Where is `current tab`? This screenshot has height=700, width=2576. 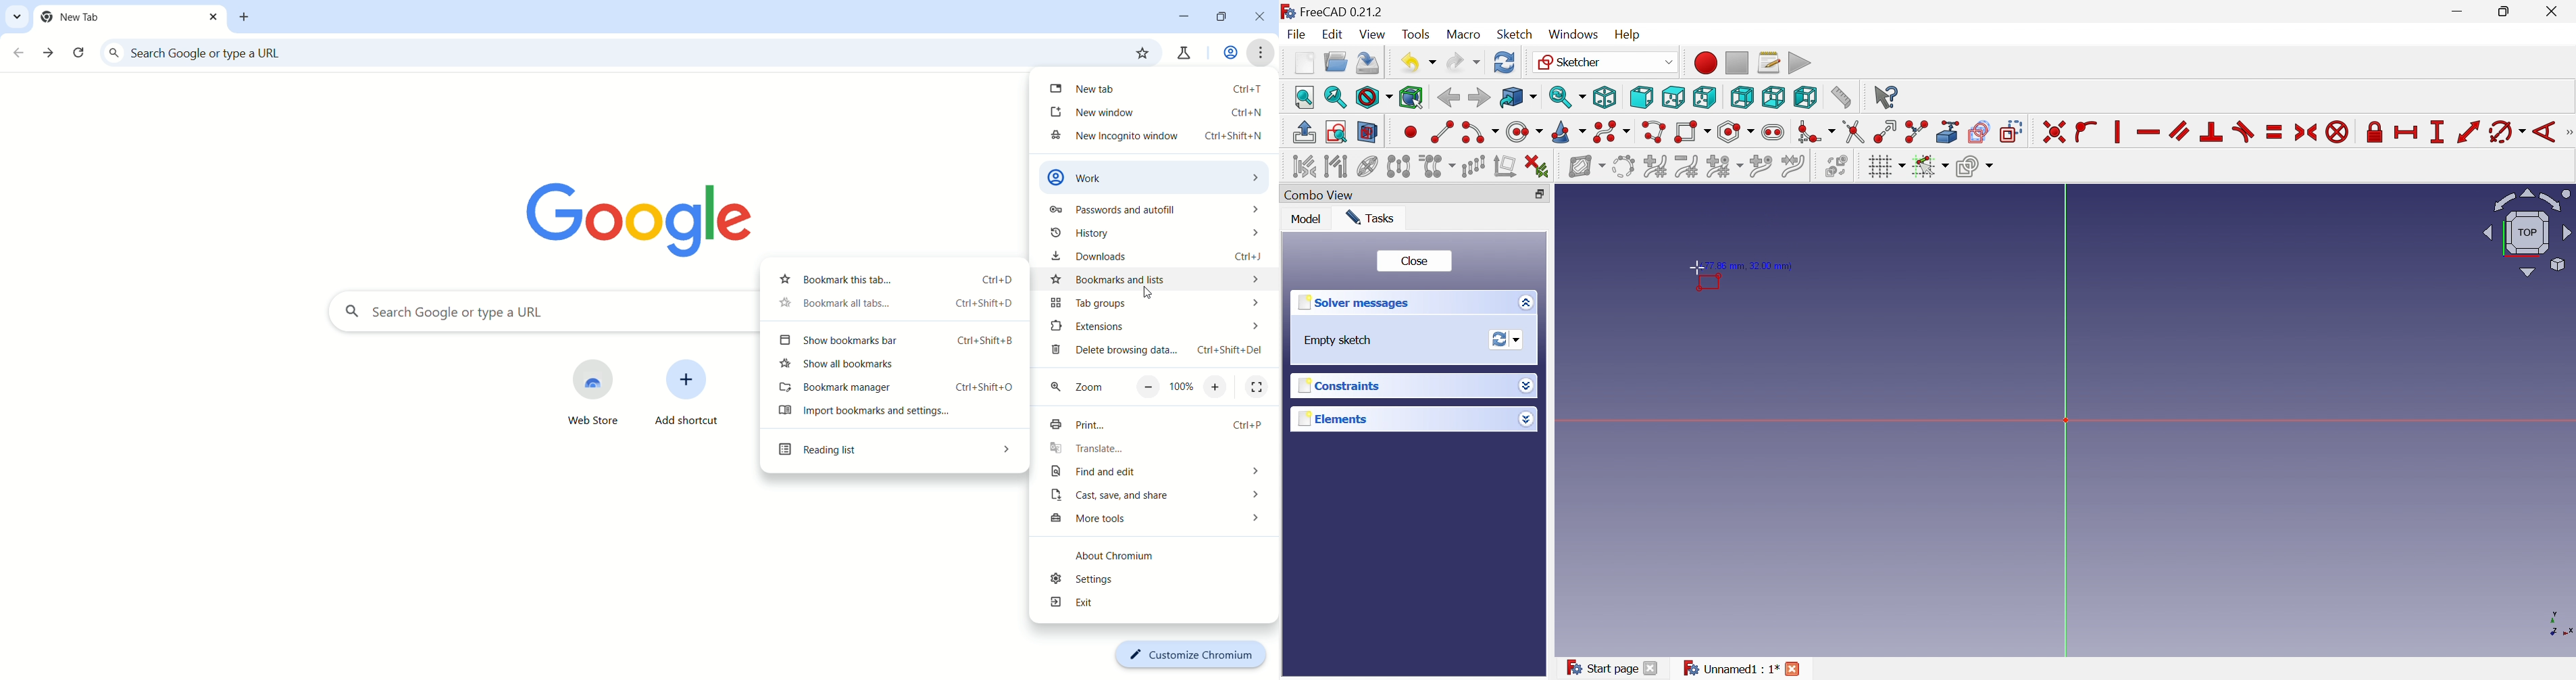
current tab is located at coordinates (131, 17).